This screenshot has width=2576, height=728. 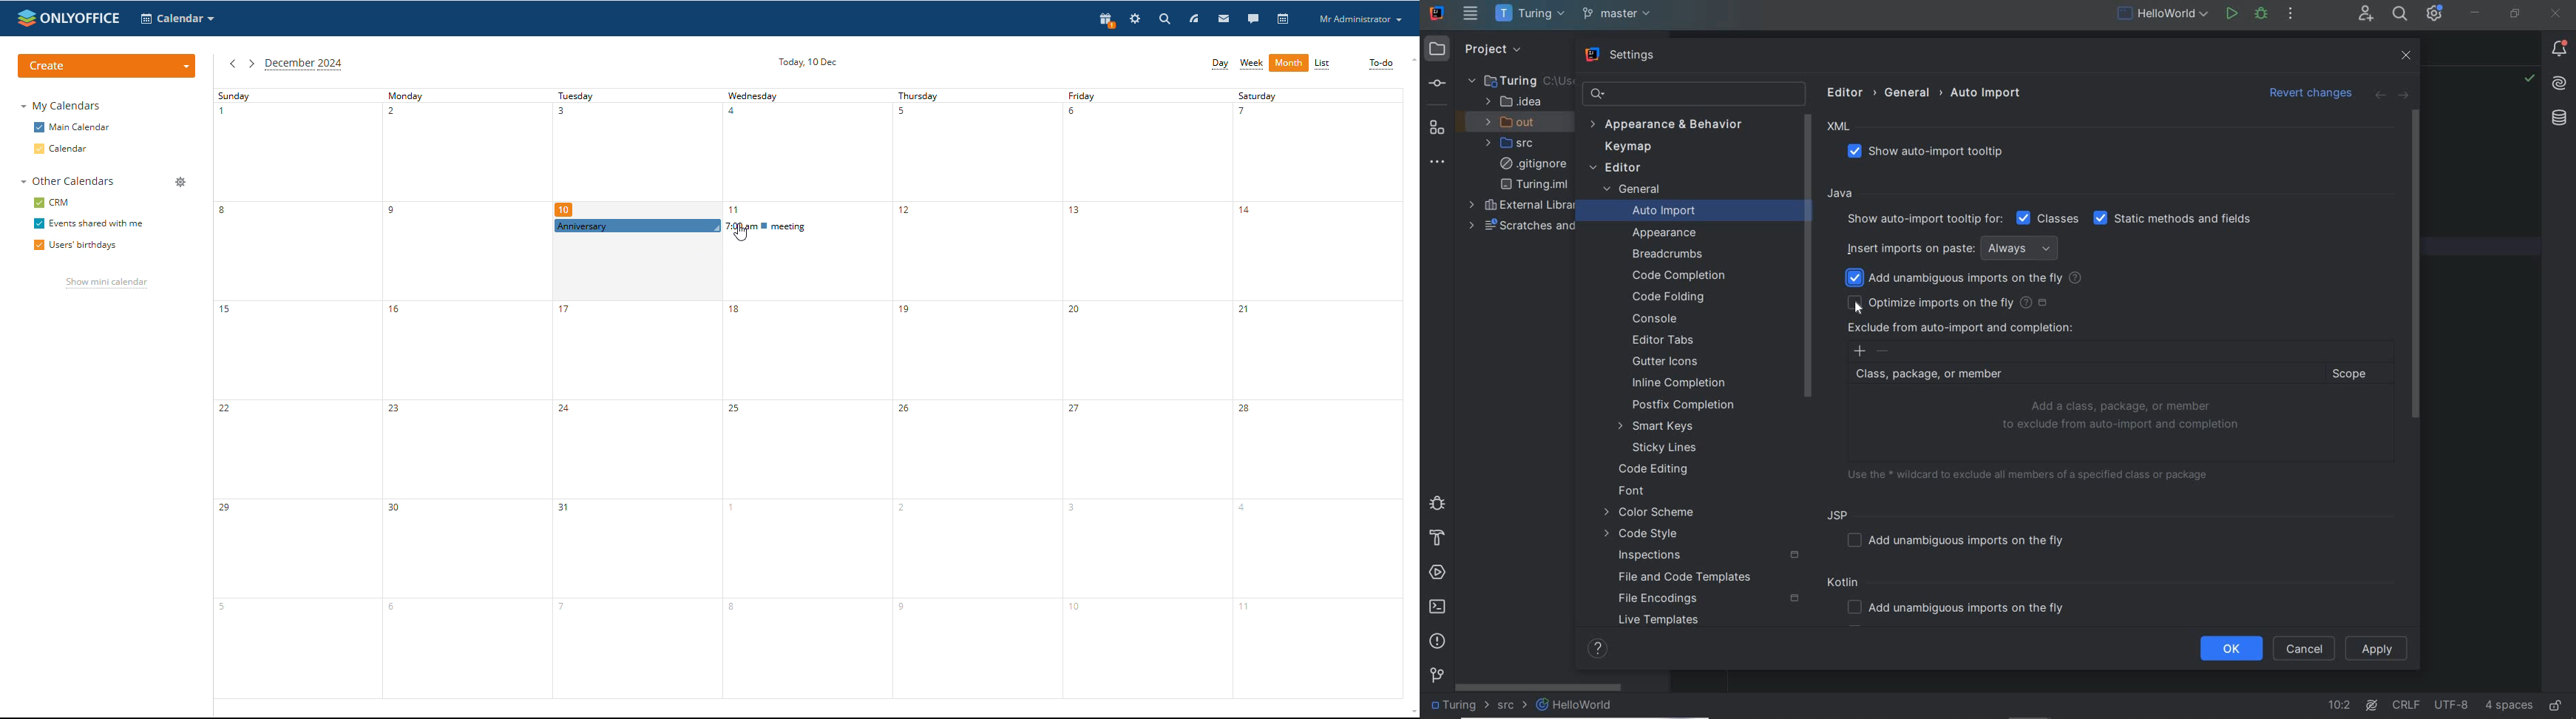 What do you see at coordinates (1253, 19) in the screenshot?
I see `talk` at bounding box center [1253, 19].